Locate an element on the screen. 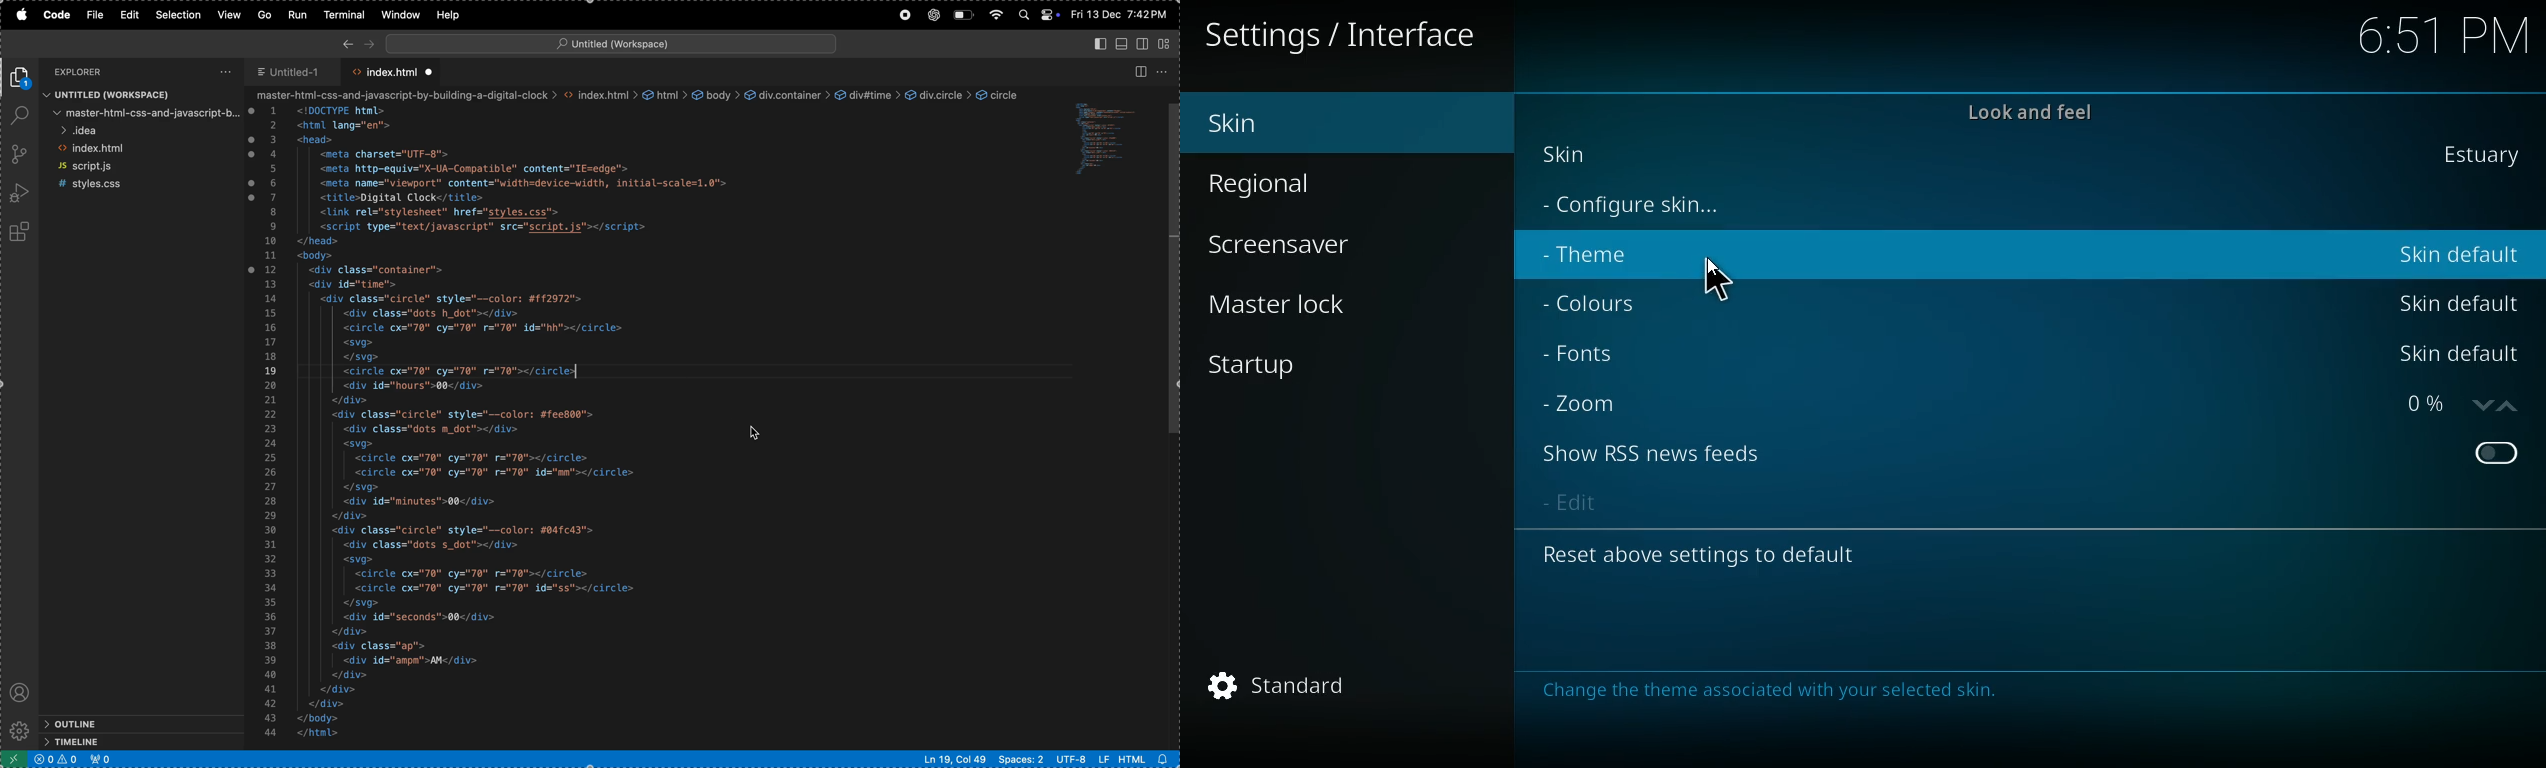 The width and height of the screenshot is (2548, 784). Master Lock is located at coordinates (1286, 301).